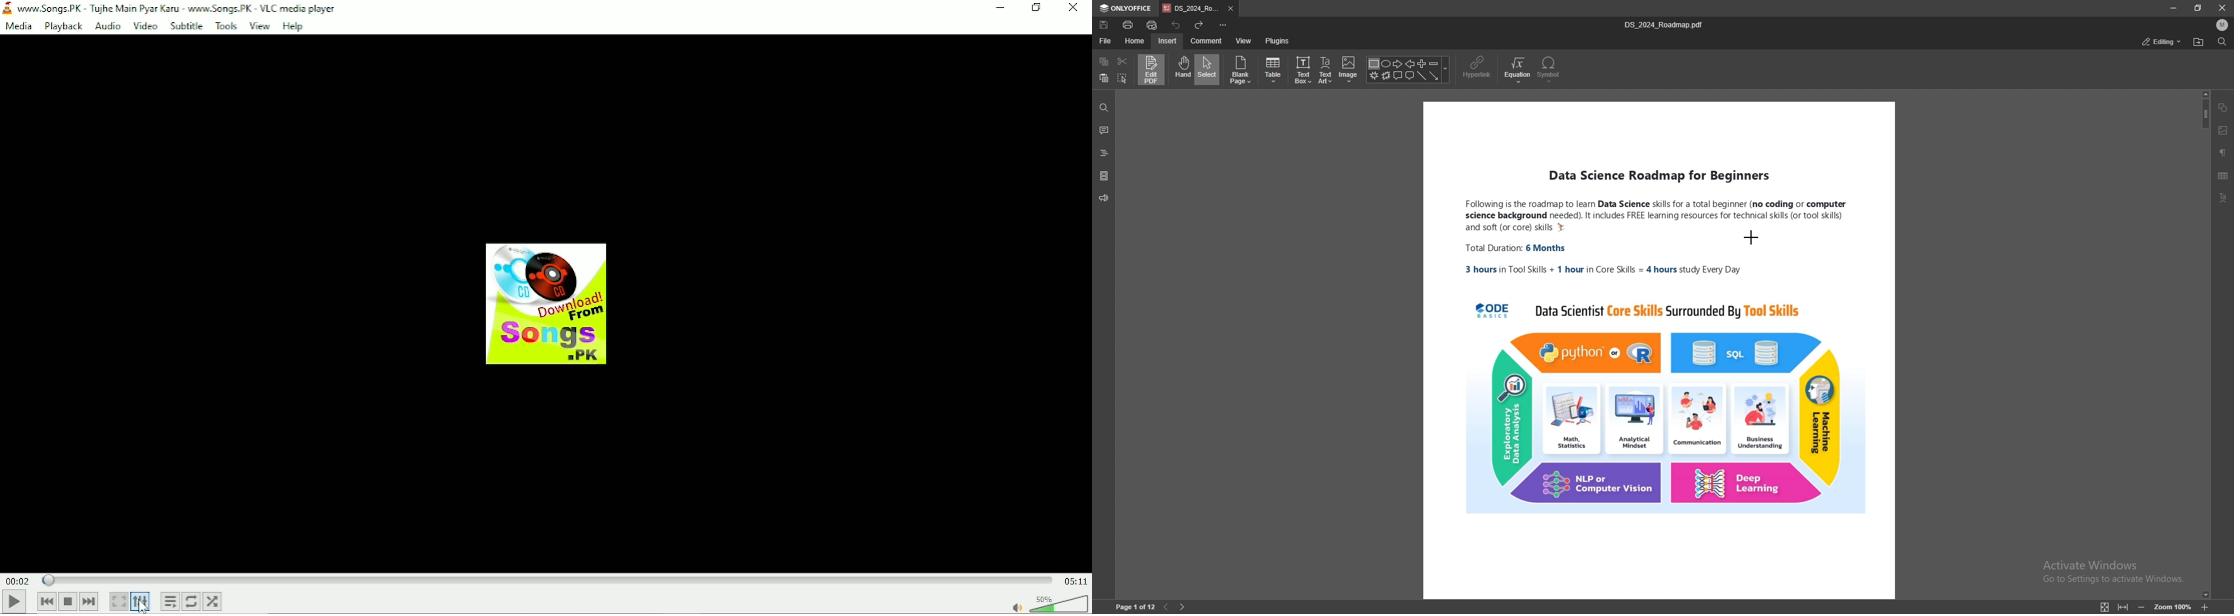 This screenshot has height=616, width=2240. Describe the element at coordinates (1550, 70) in the screenshot. I see `symbol` at that location.